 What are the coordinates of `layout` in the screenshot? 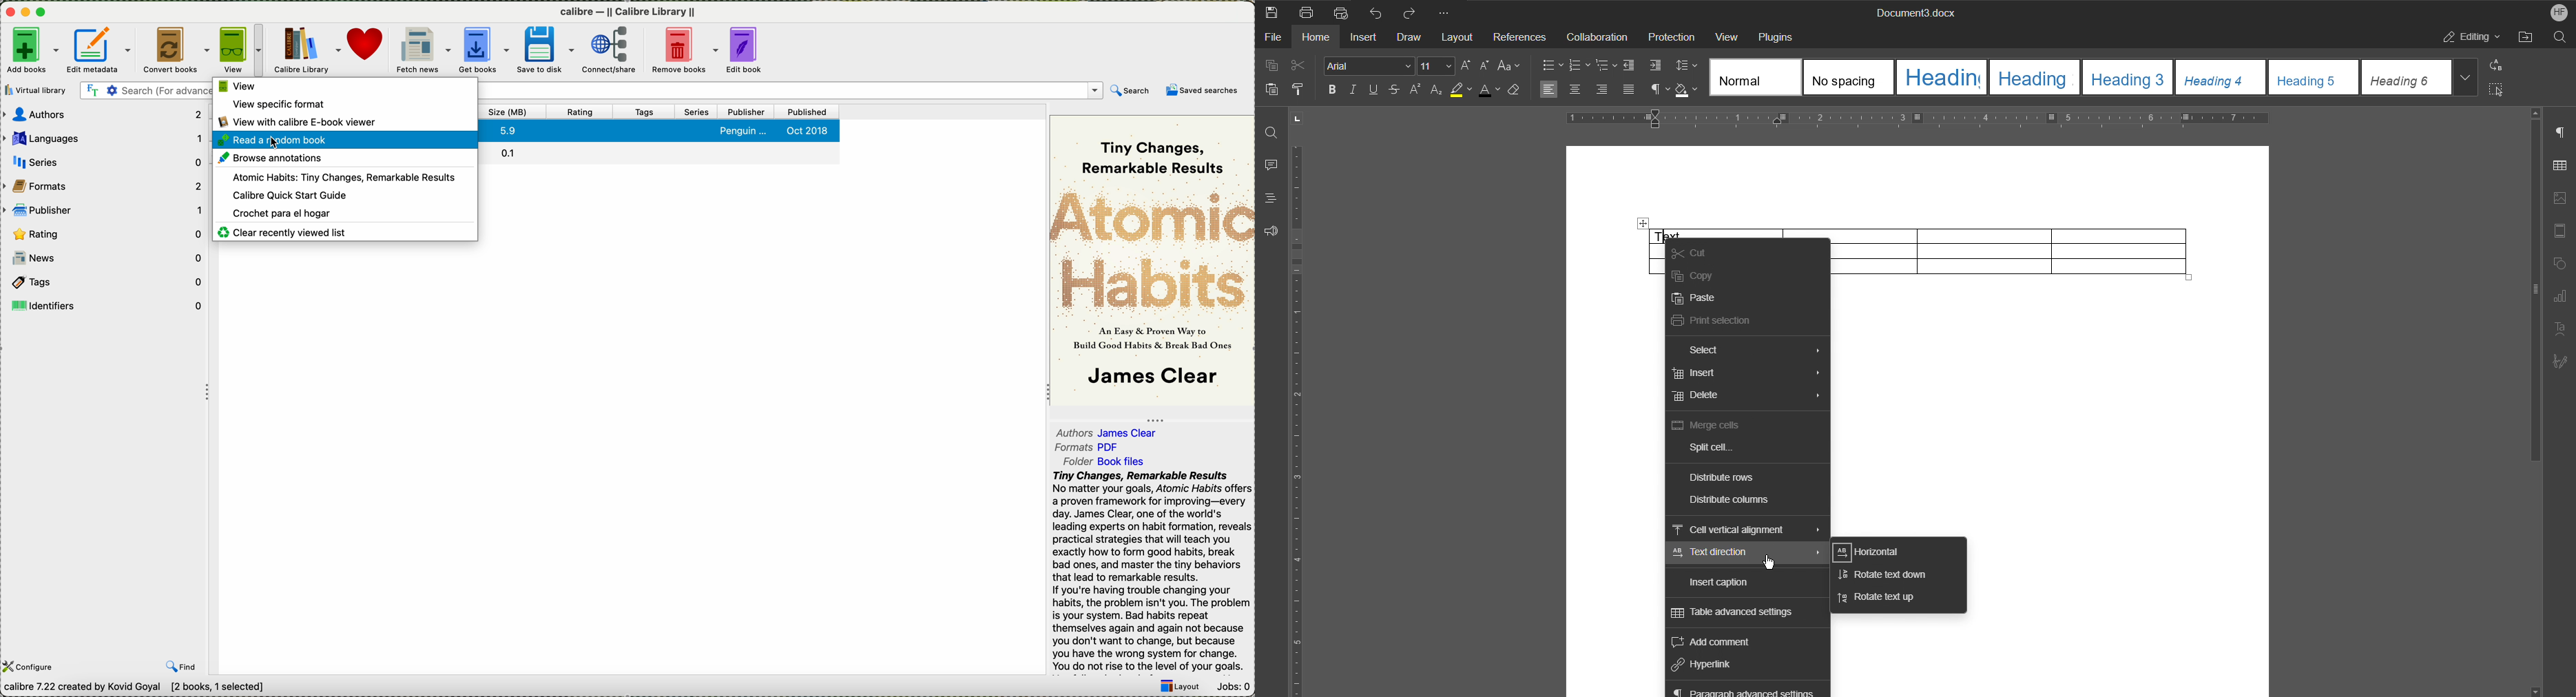 It's located at (1178, 685).